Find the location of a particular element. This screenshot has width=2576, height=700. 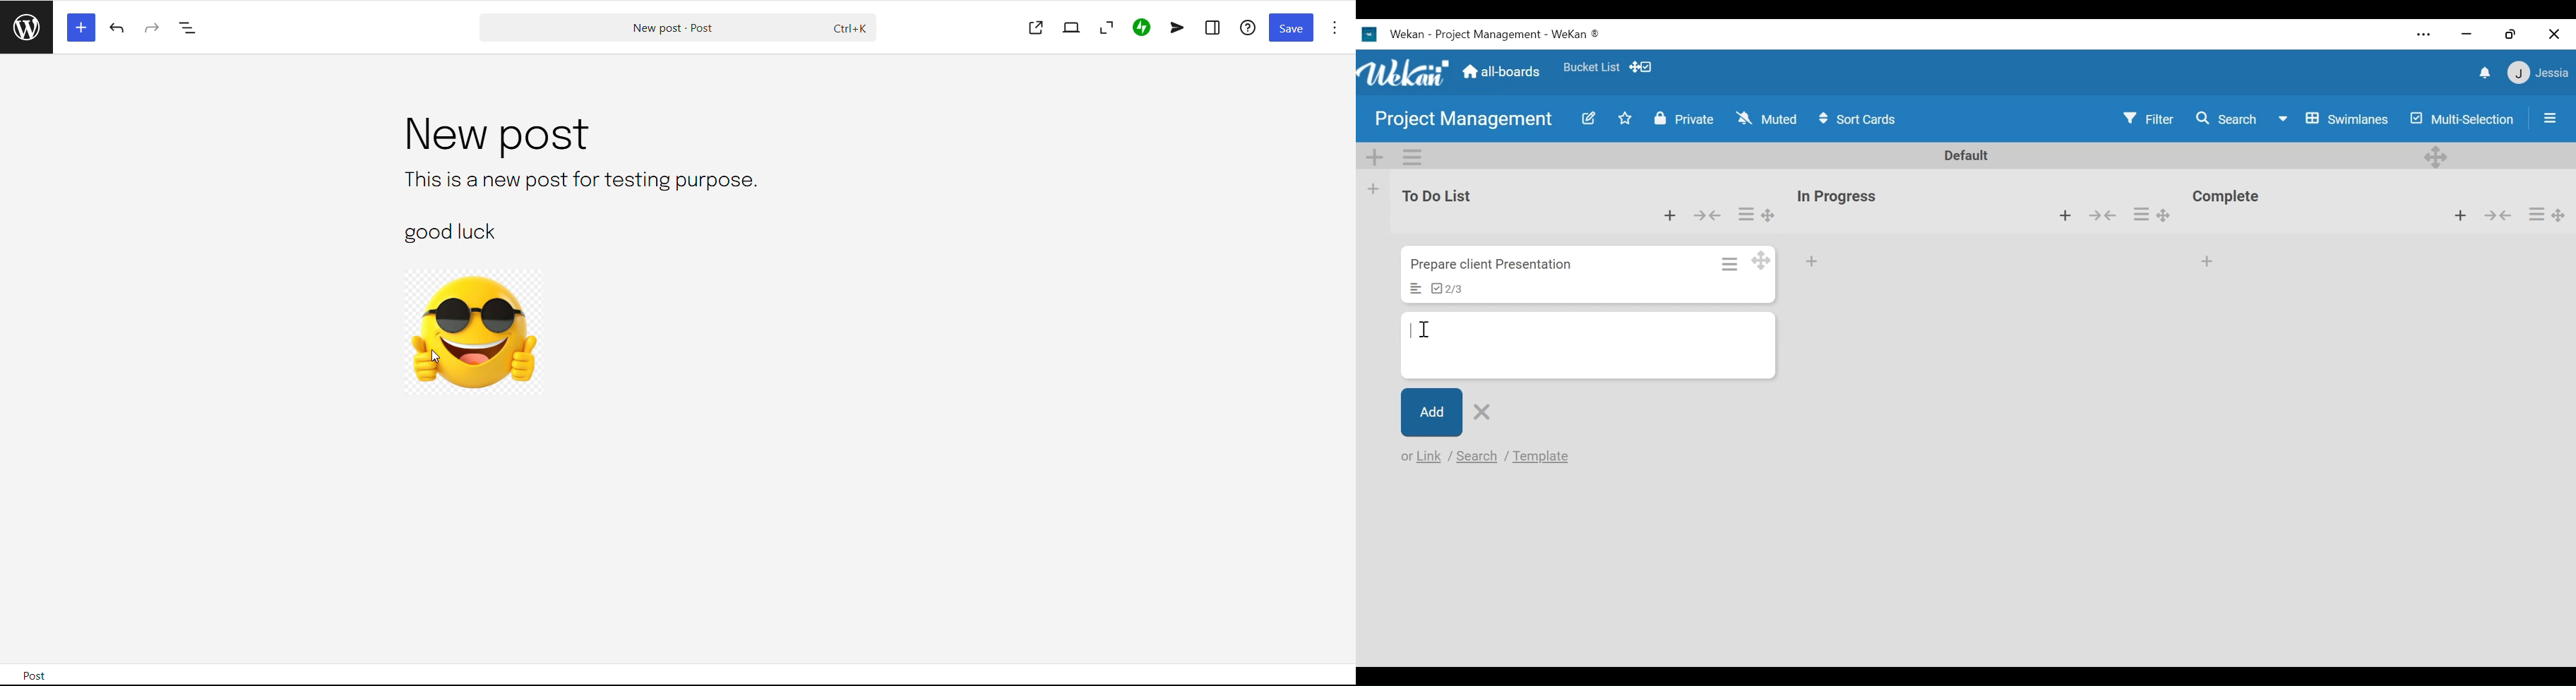

prepare client presentation is located at coordinates (1494, 265).